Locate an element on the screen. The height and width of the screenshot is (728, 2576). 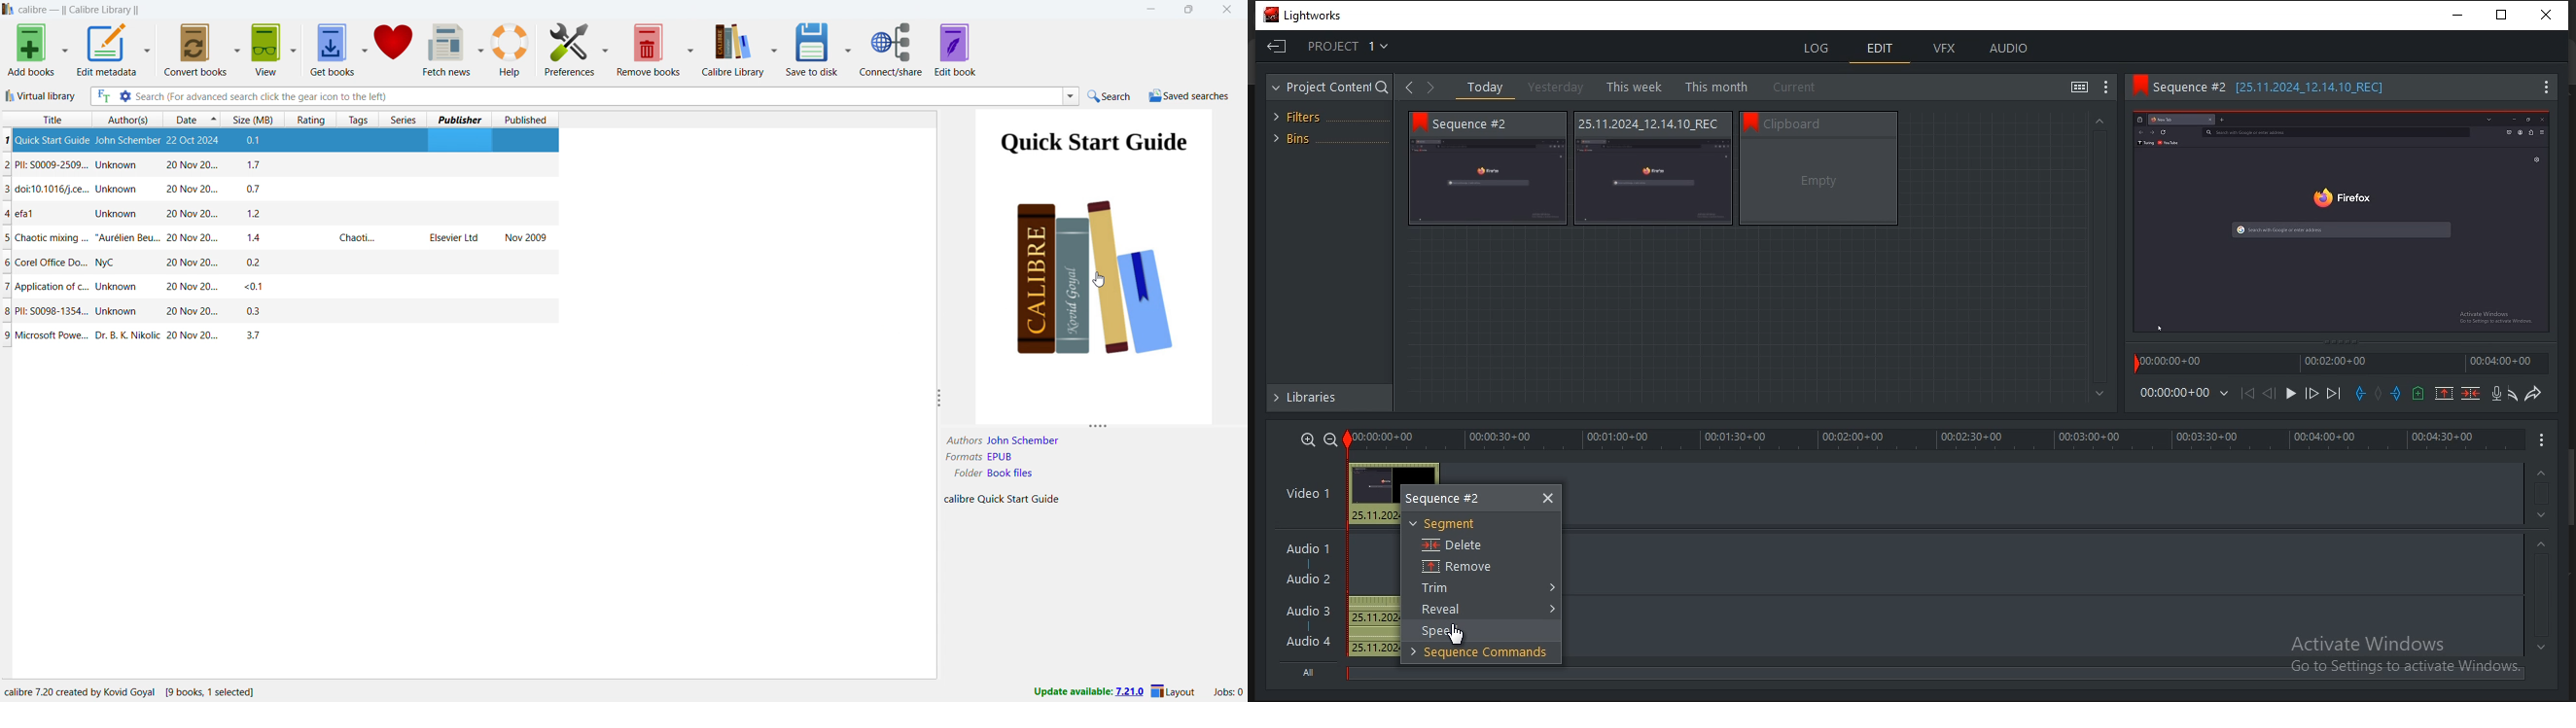
0.3 is located at coordinates (252, 312).